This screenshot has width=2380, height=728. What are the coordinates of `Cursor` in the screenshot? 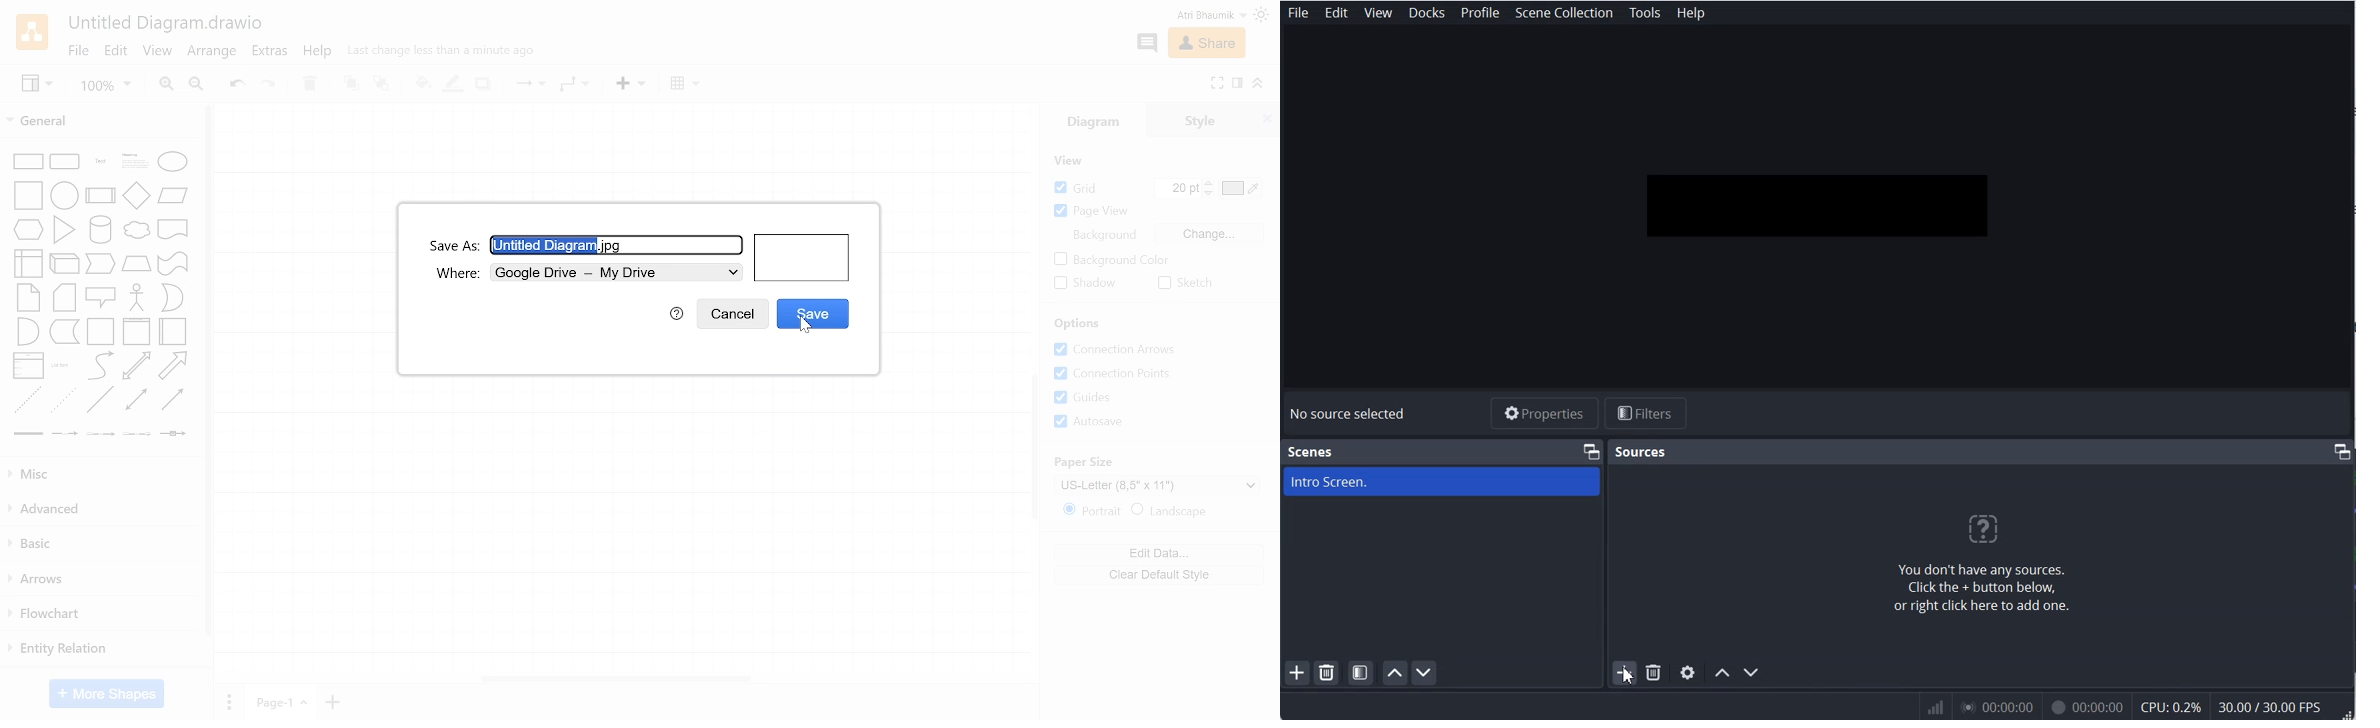 It's located at (1634, 675).